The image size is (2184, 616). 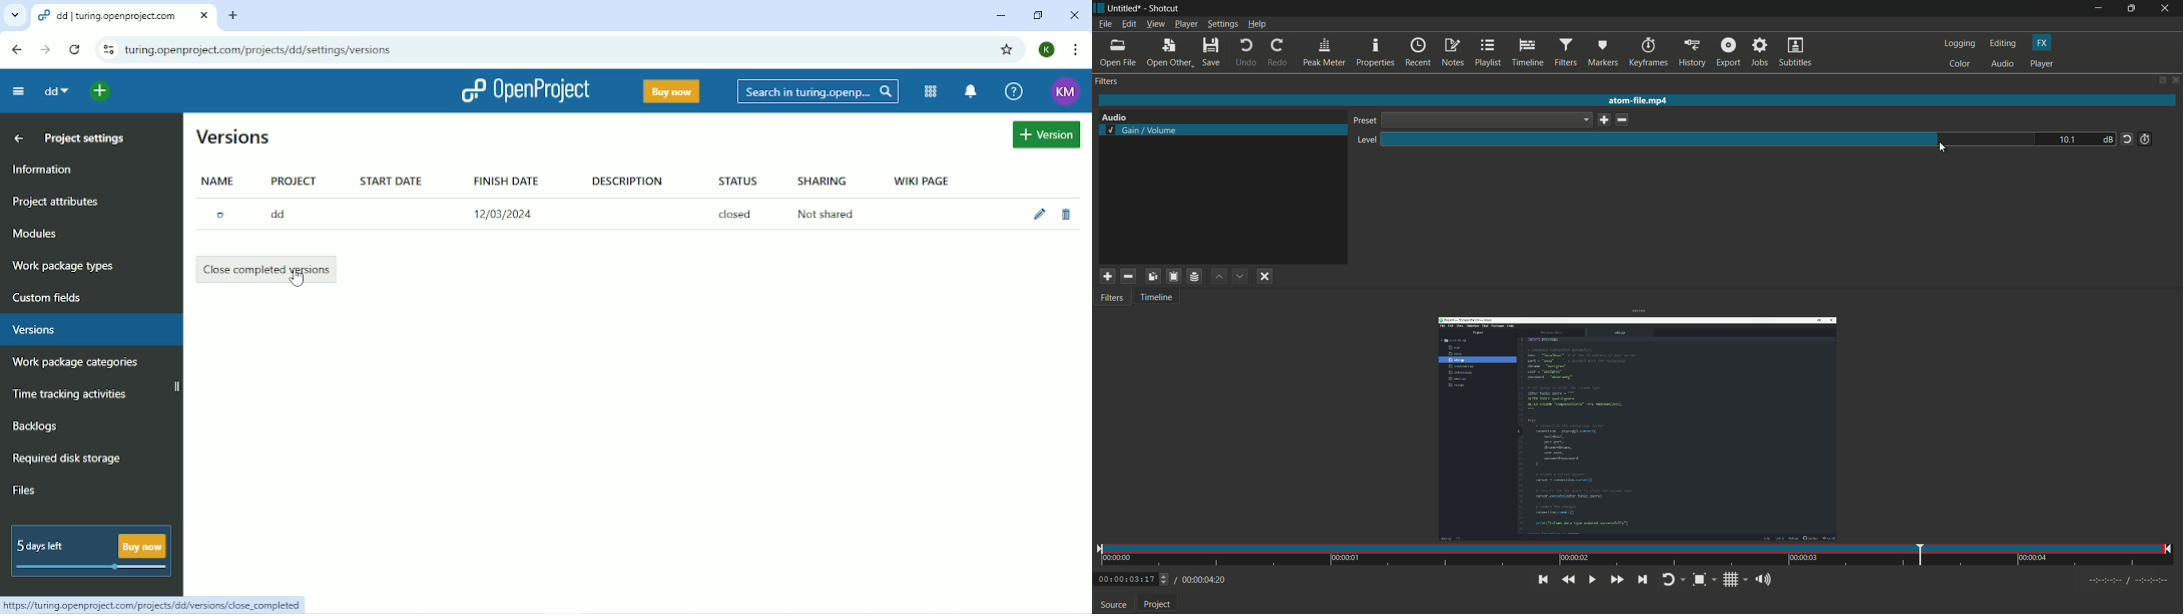 I want to click on toggle zoom, so click(x=1704, y=580).